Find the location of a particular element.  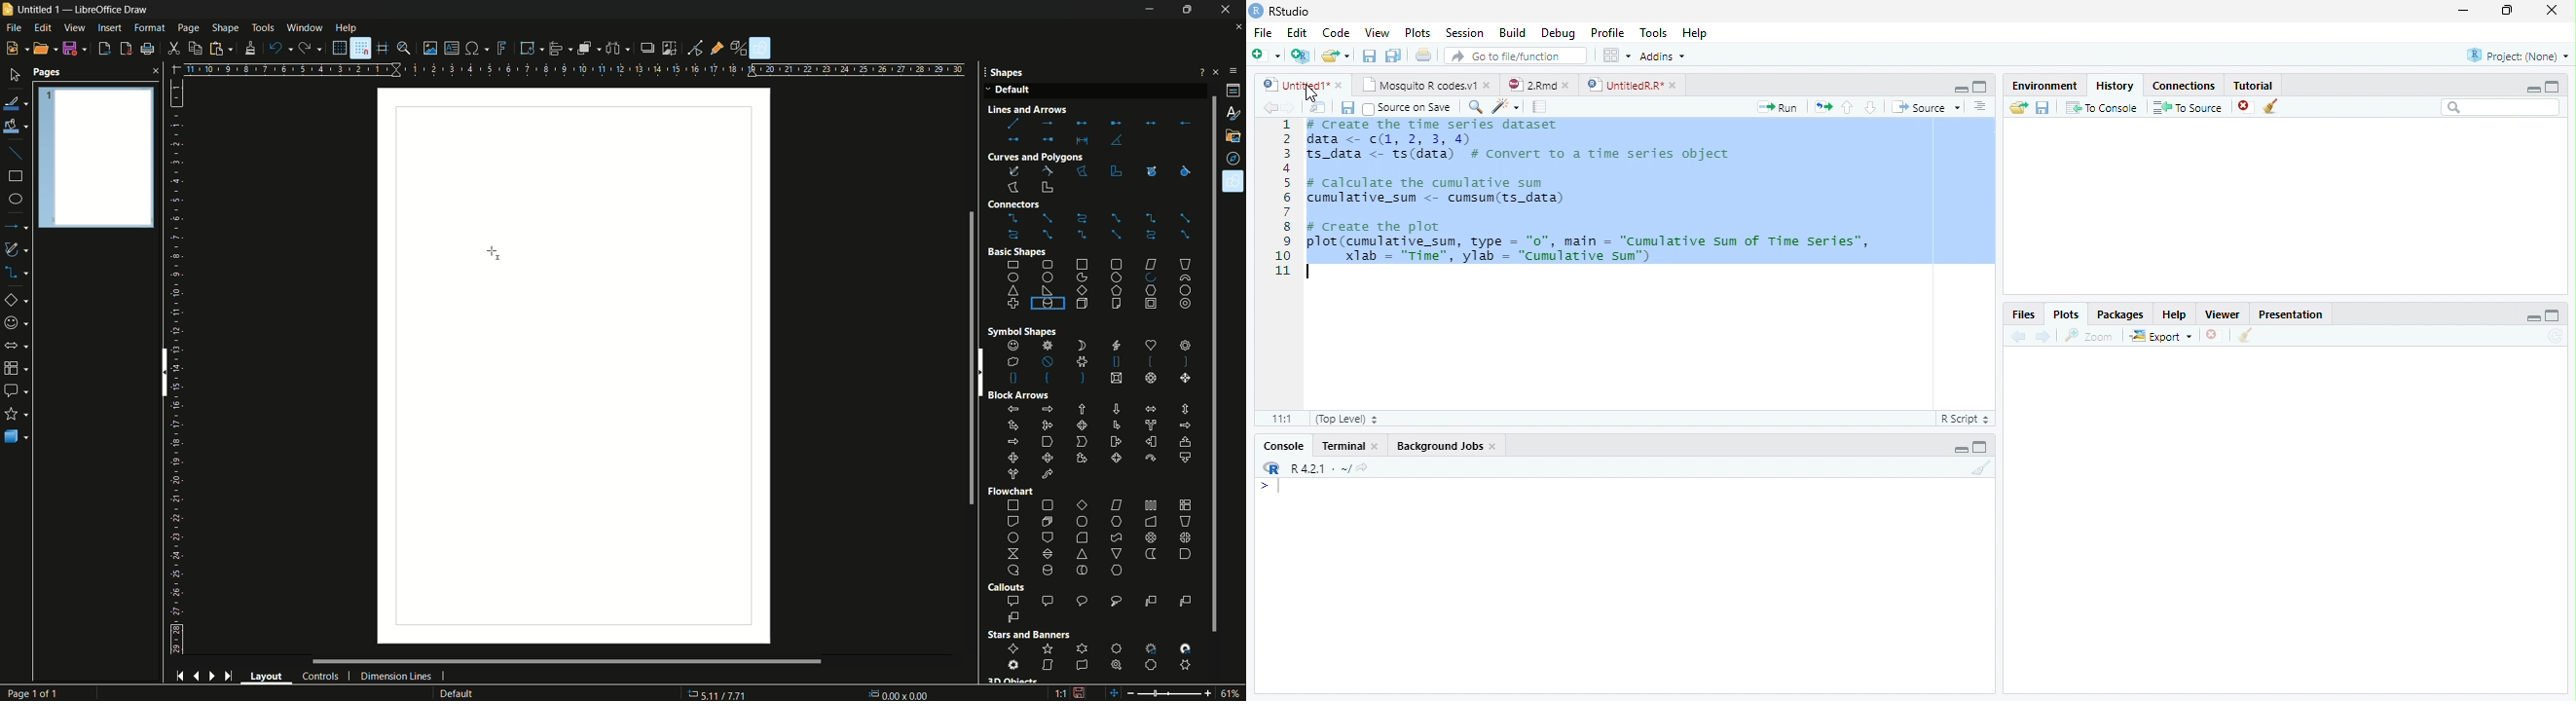

Environment is located at coordinates (2044, 85).